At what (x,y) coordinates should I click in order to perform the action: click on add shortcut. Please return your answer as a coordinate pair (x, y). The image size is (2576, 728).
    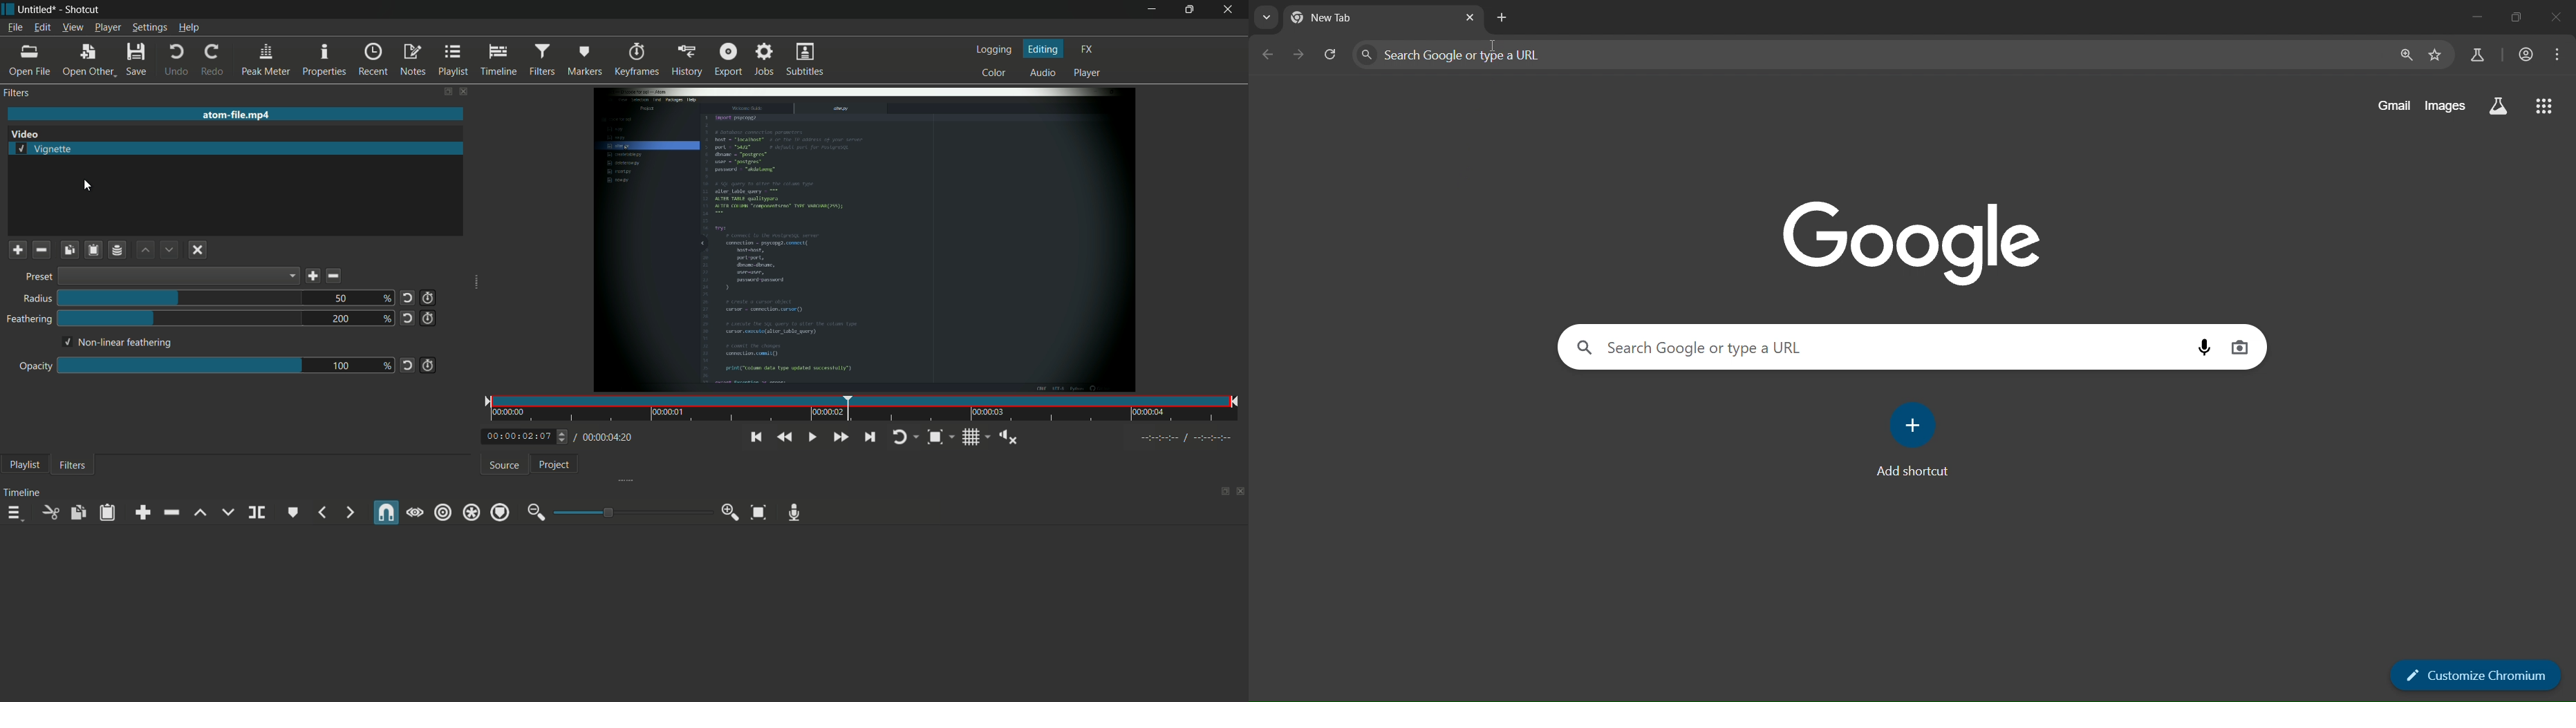
    Looking at the image, I should click on (1915, 447).